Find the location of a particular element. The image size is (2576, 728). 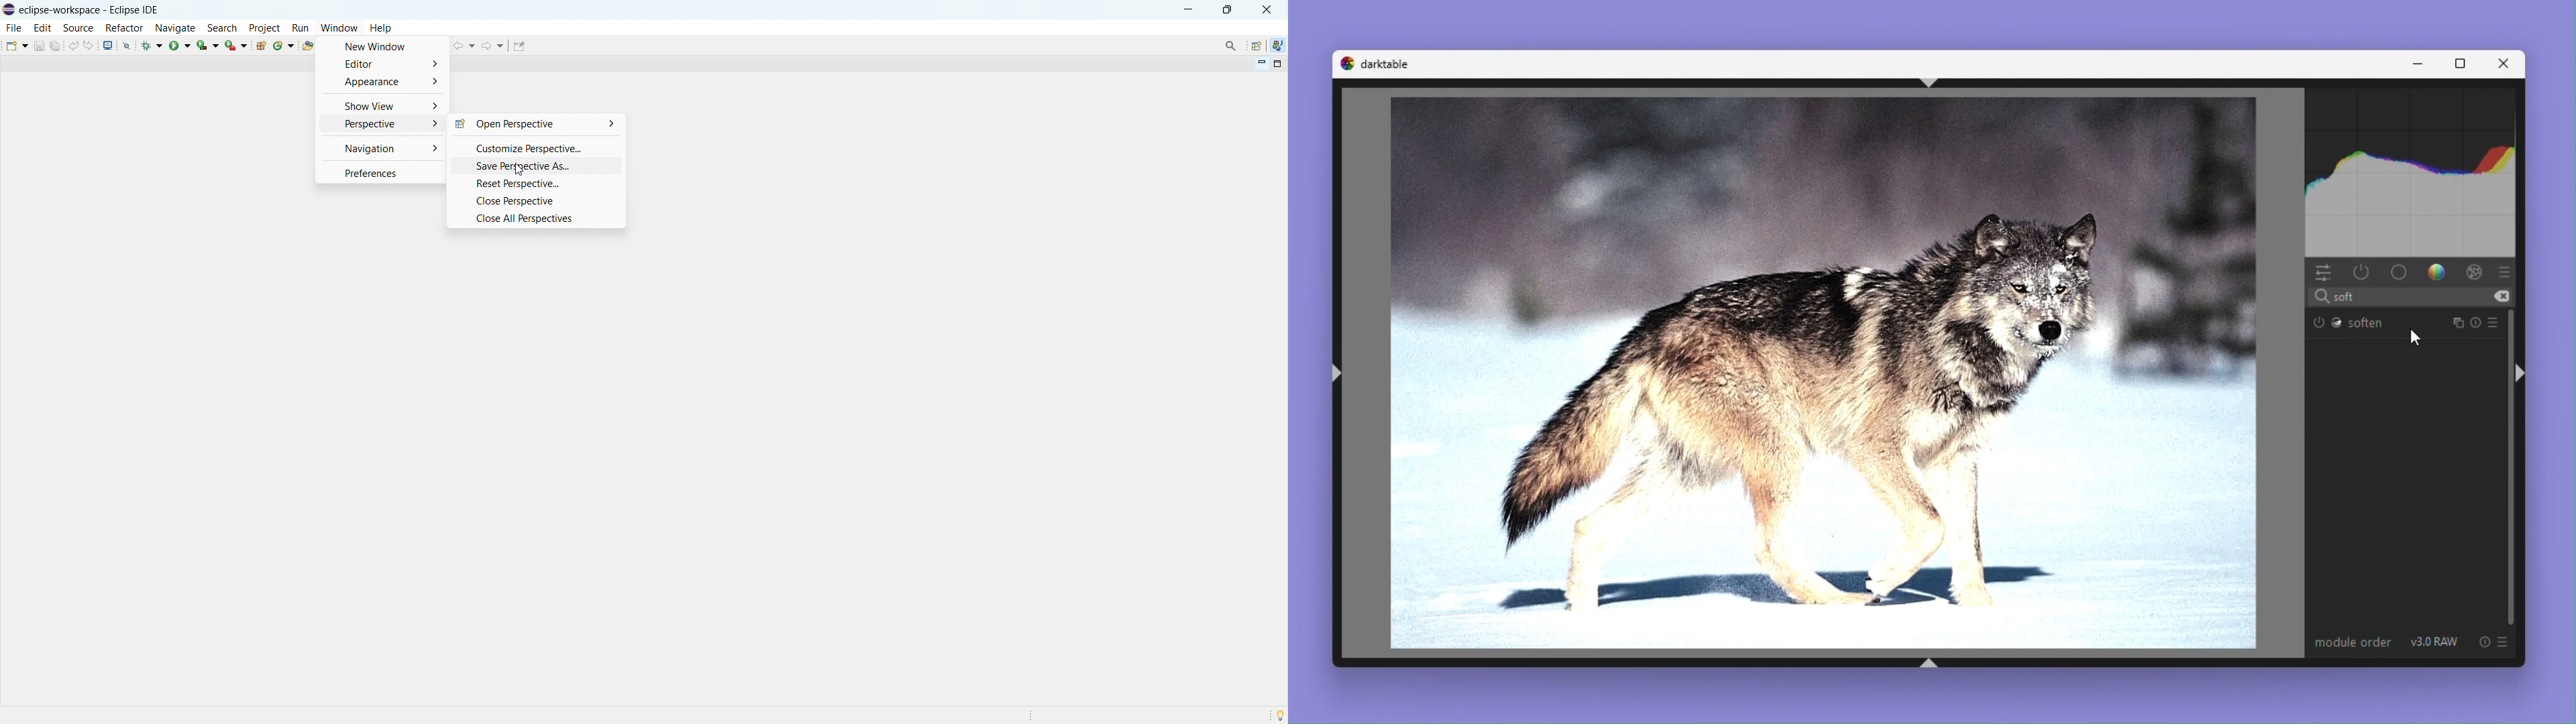

open console is located at coordinates (108, 45).